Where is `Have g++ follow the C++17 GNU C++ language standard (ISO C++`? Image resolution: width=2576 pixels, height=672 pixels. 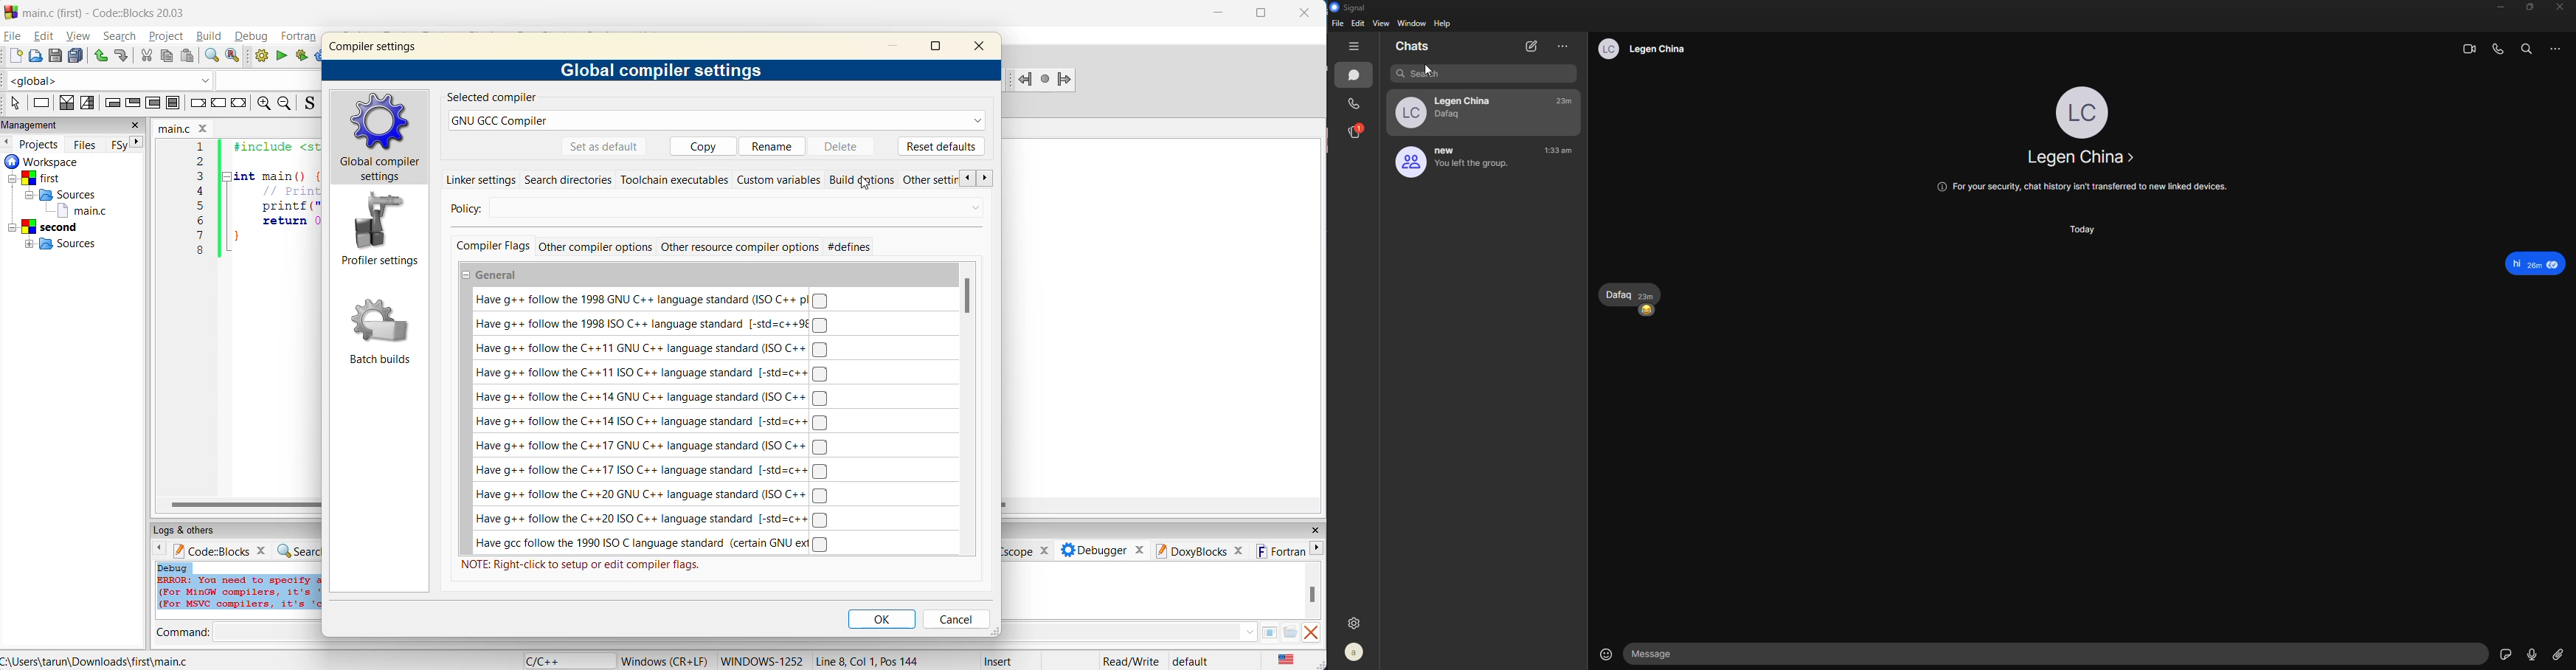 Have g++ follow the C++17 GNU C++ language standard (ISO C++ is located at coordinates (653, 445).